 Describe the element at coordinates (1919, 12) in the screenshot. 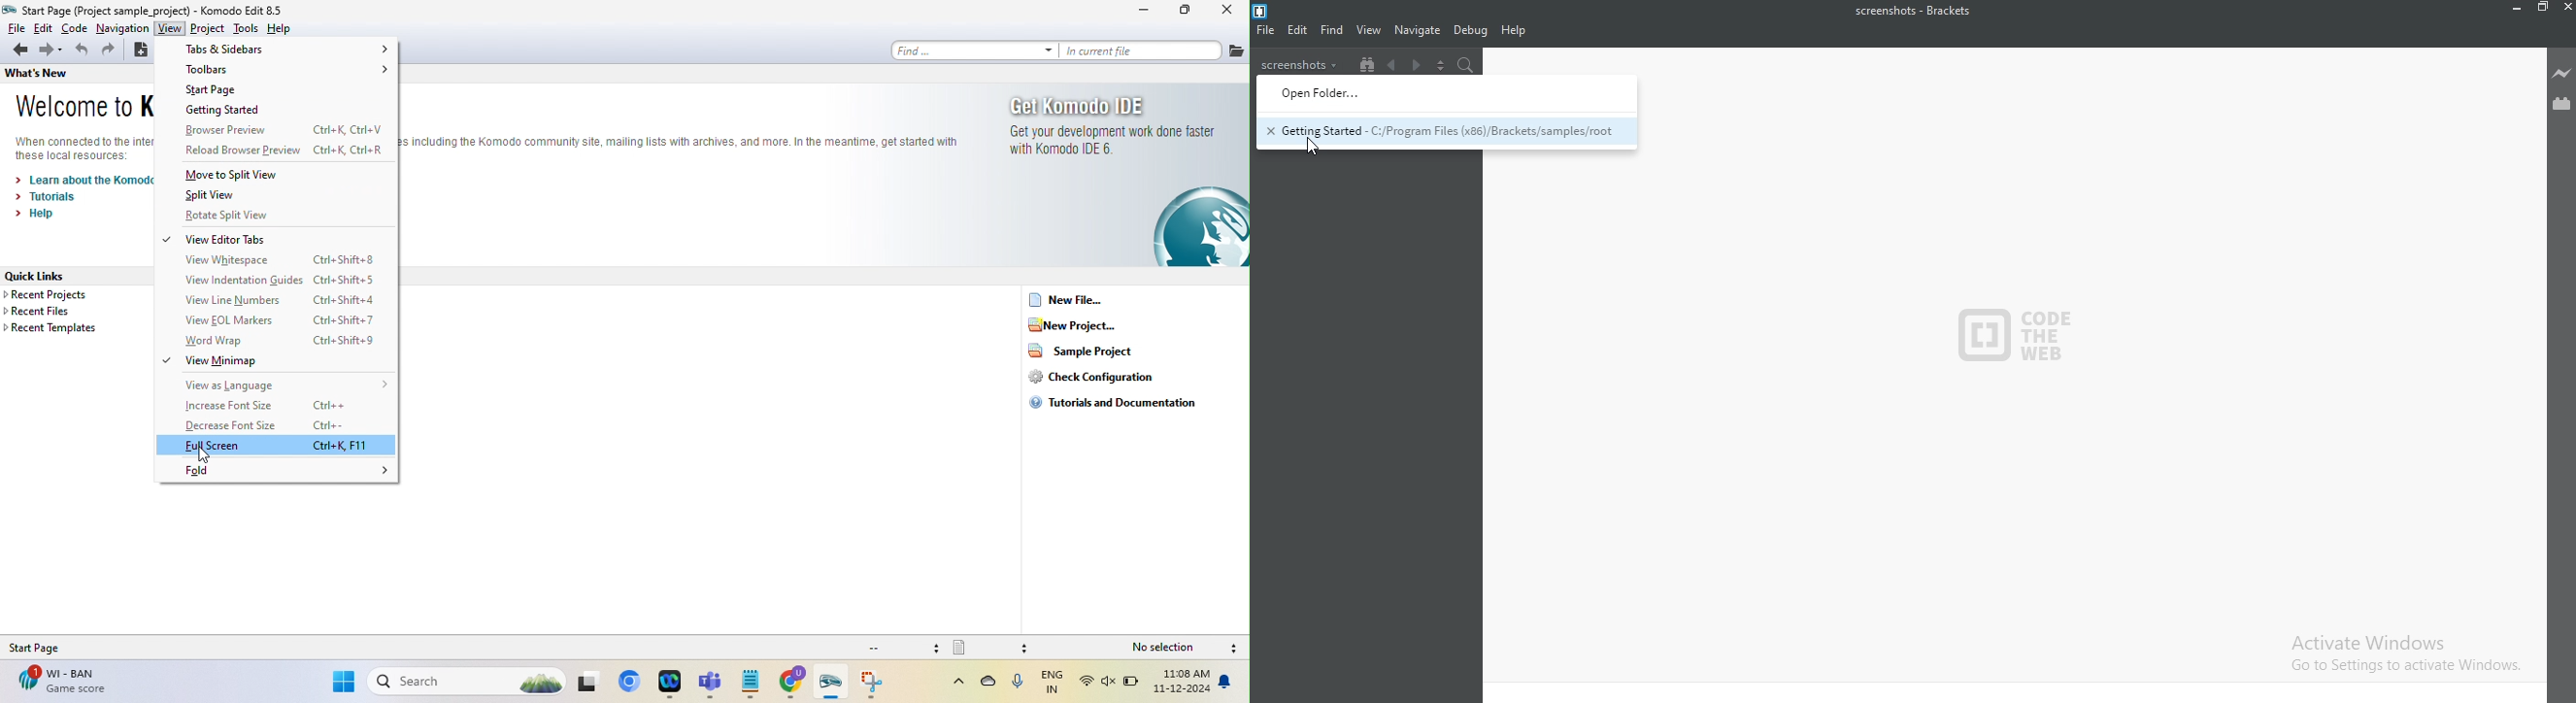

I see `screenshots - Brackets` at that location.